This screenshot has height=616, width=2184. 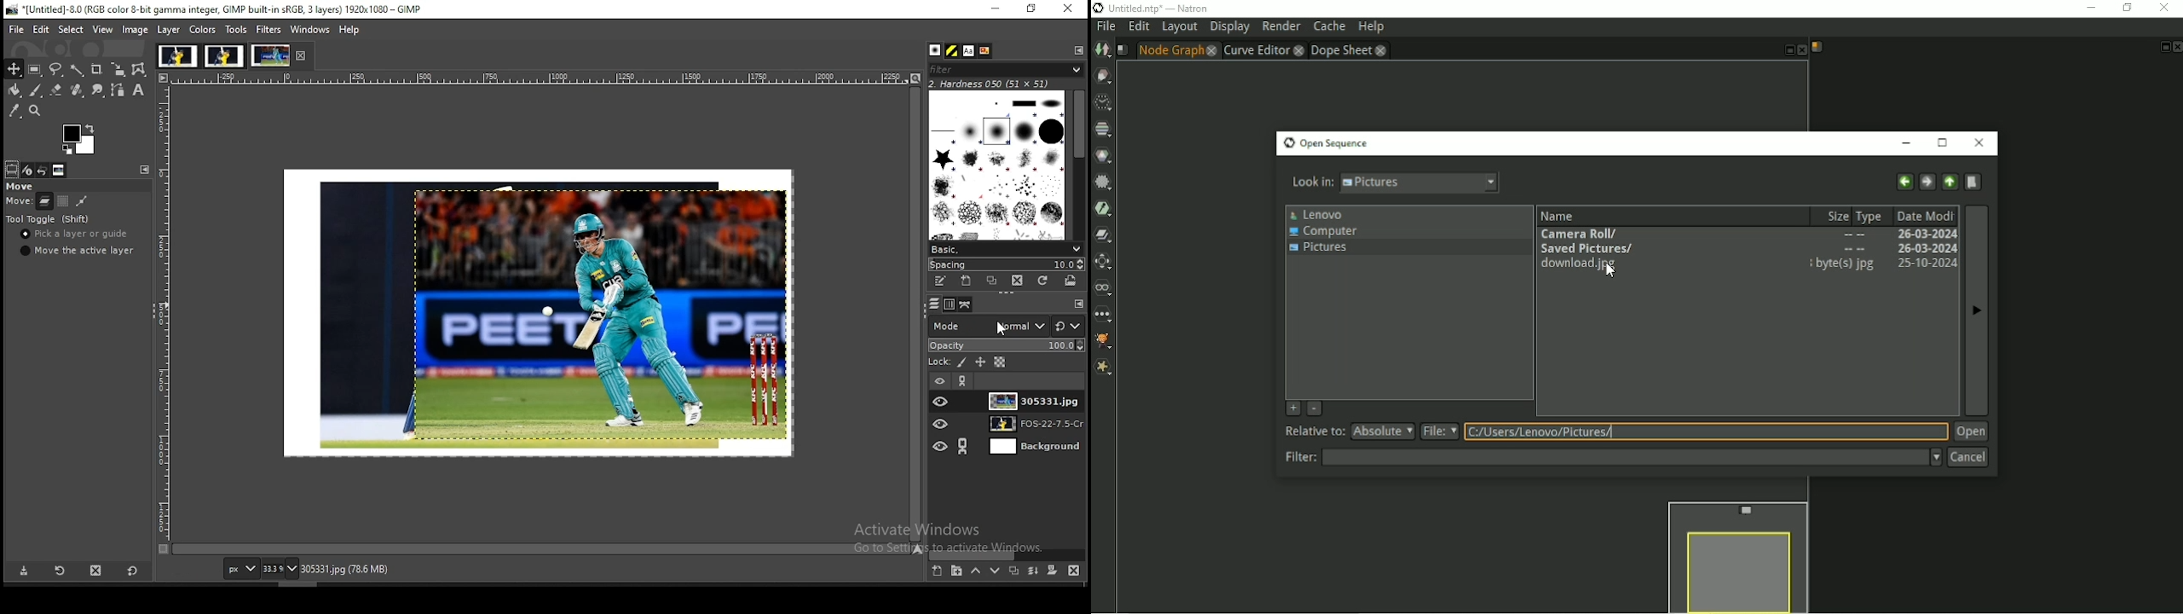 I want to click on Display, so click(x=1230, y=28).